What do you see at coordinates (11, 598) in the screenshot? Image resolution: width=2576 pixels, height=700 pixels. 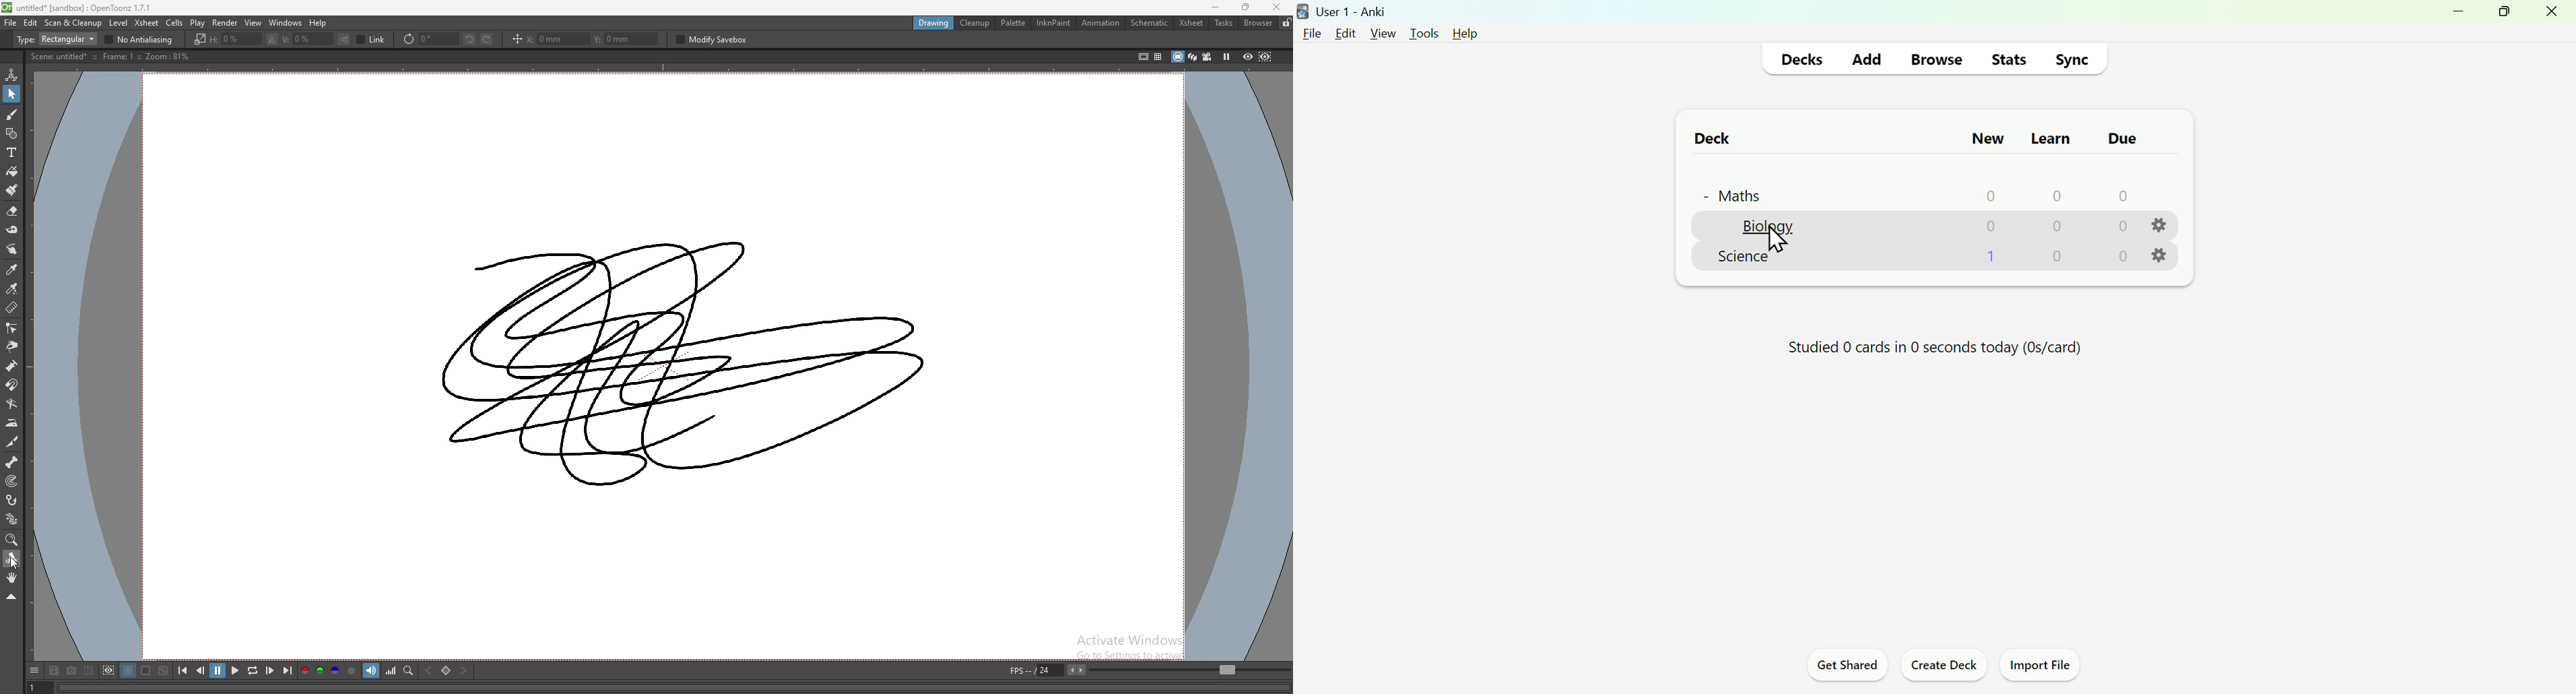 I see `collapse` at bounding box center [11, 598].